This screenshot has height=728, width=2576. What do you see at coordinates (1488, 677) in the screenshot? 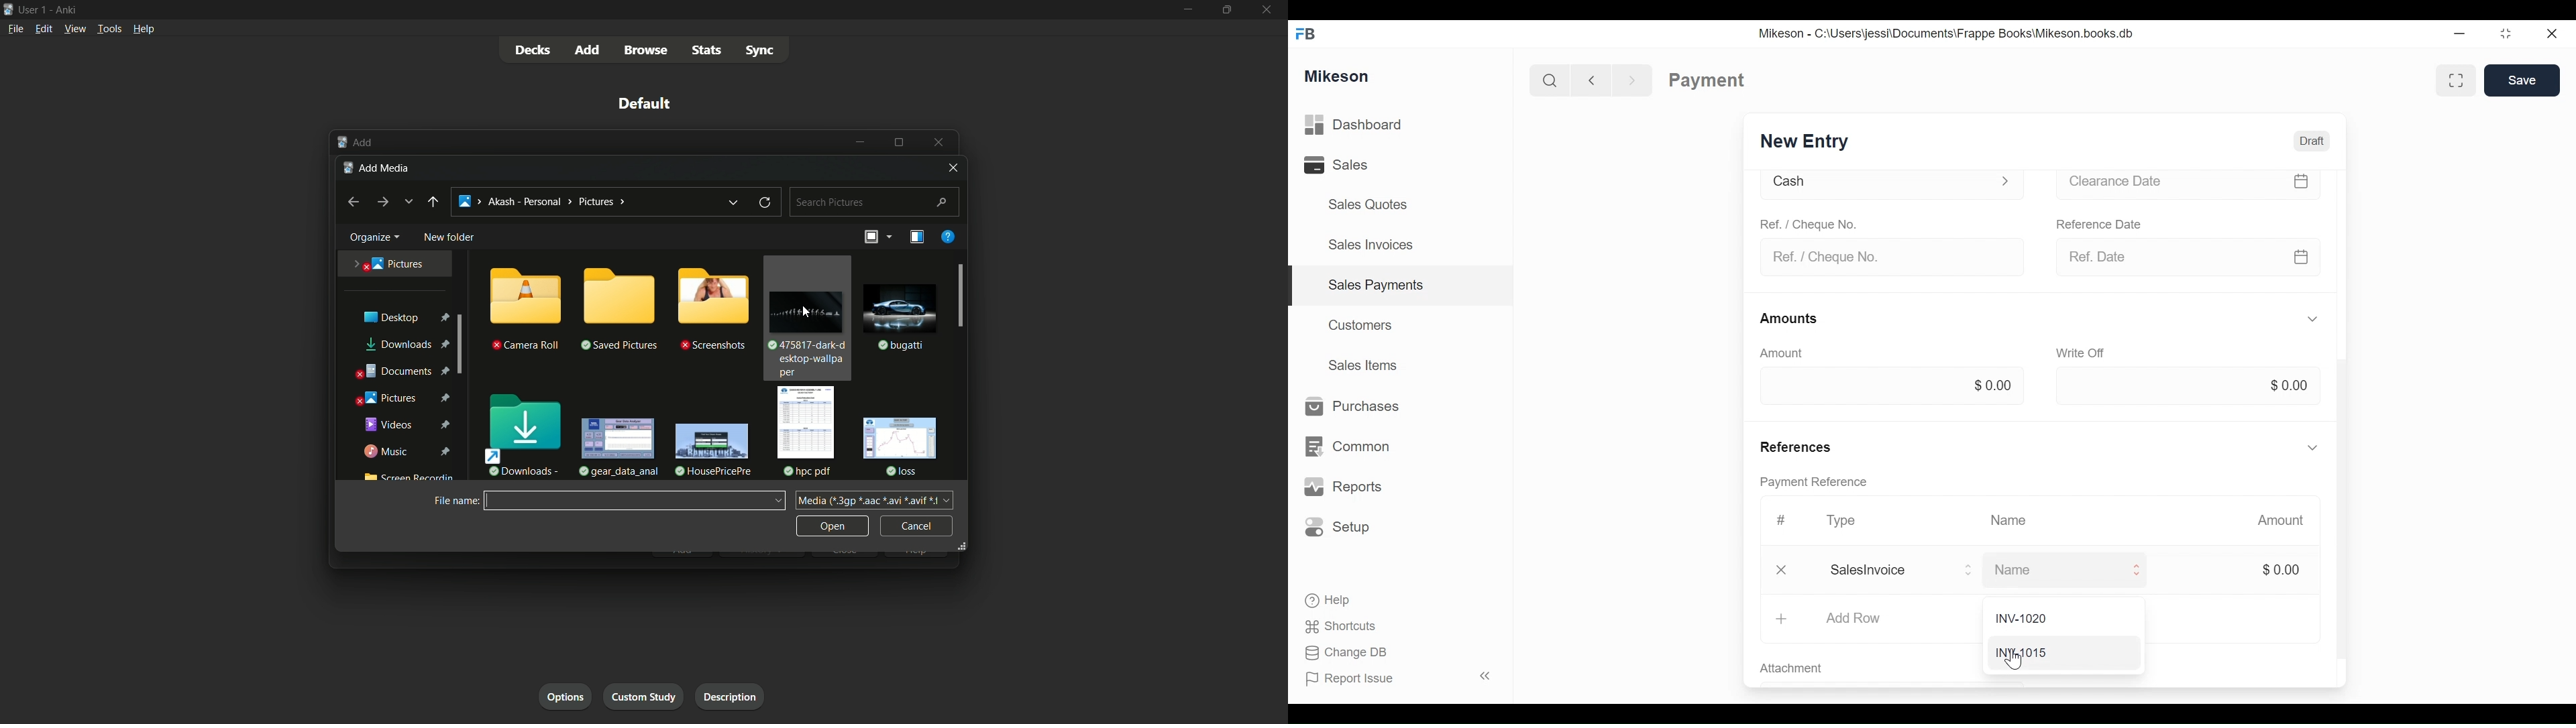
I see `Collapse` at bounding box center [1488, 677].